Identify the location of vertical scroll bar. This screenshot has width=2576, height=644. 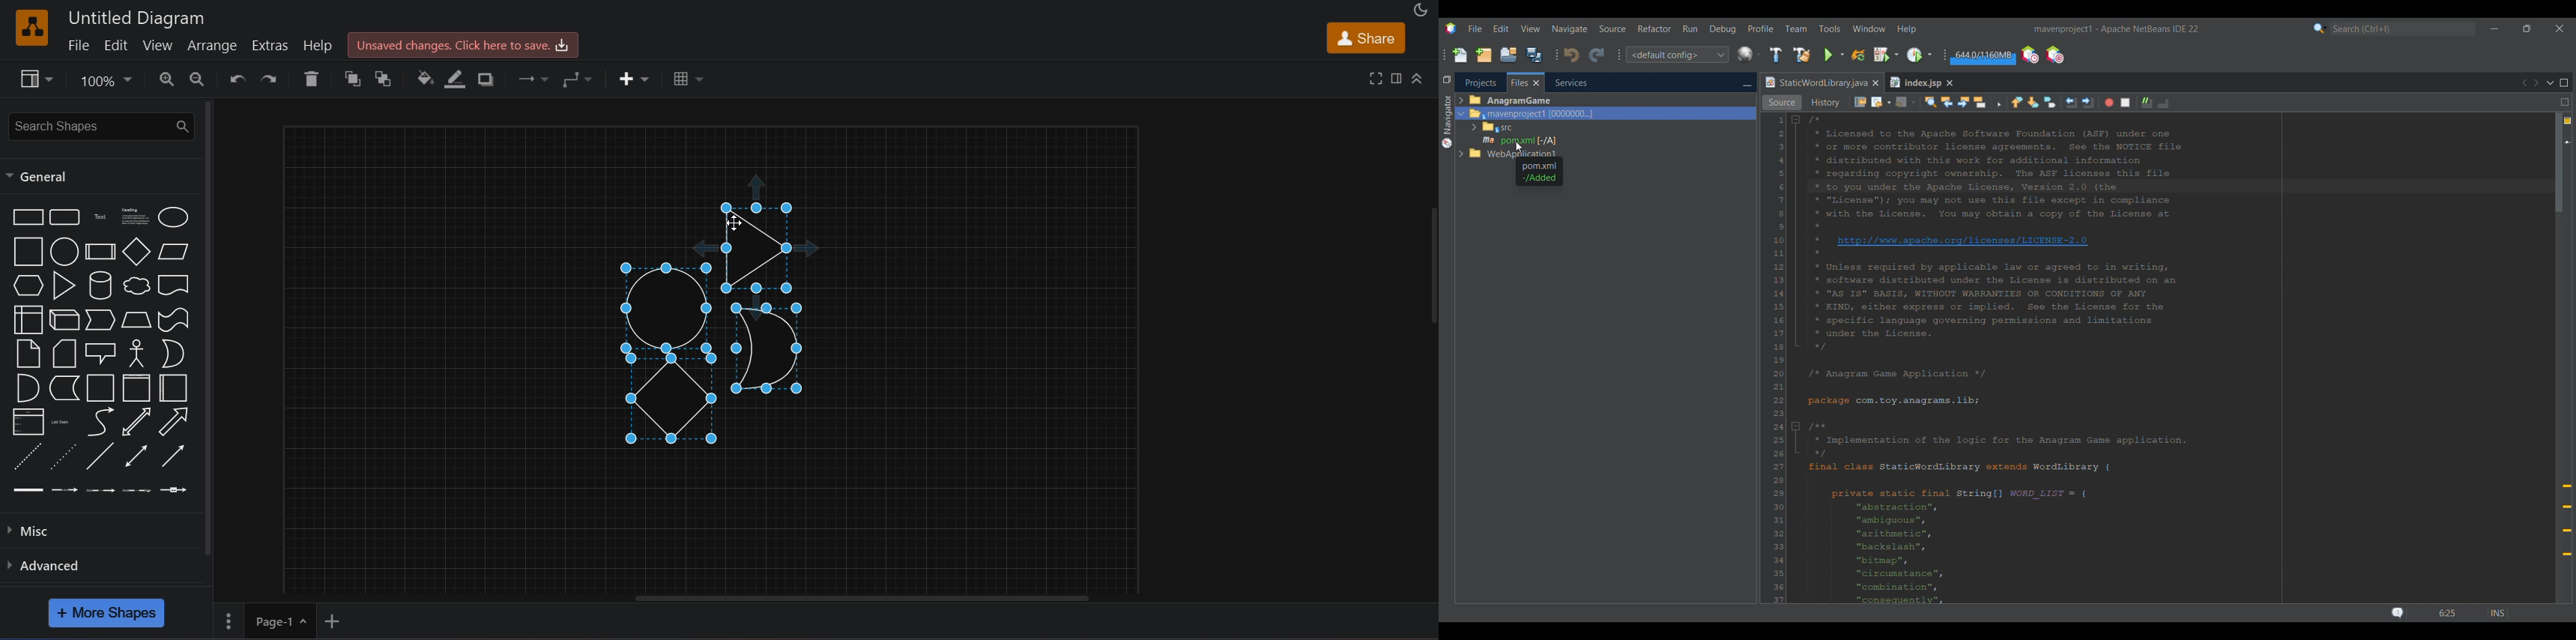
(208, 327).